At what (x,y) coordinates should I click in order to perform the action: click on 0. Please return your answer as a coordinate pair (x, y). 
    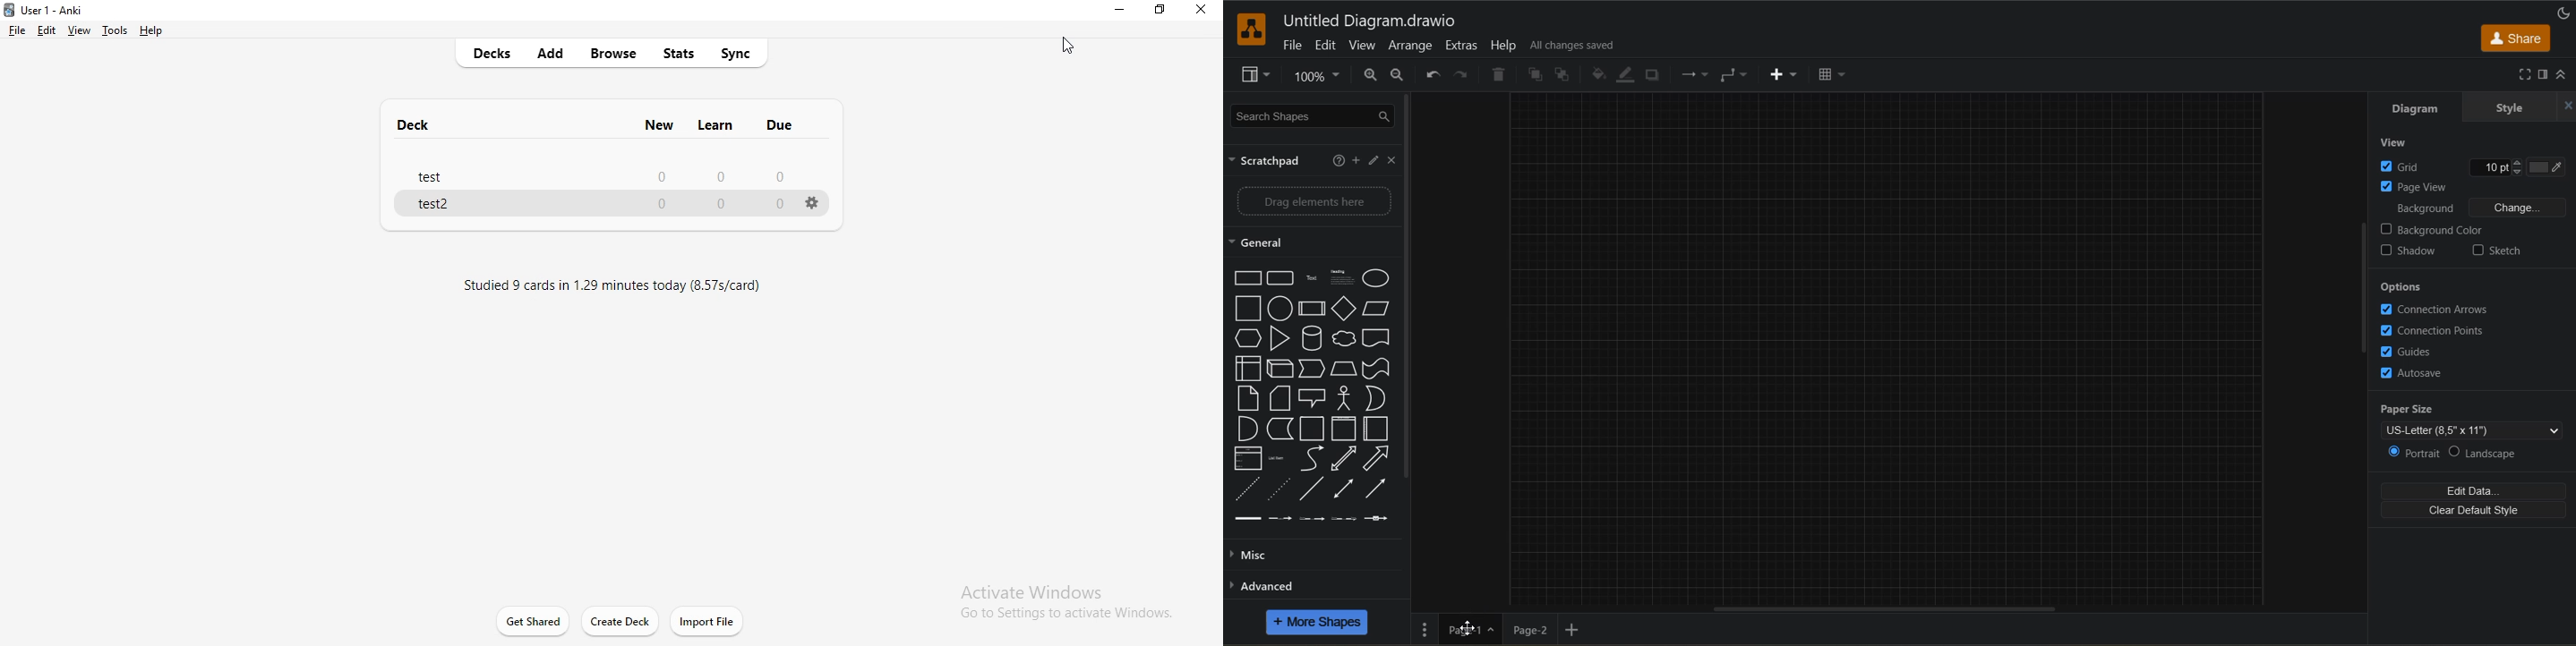
    Looking at the image, I should click on (663, 177).